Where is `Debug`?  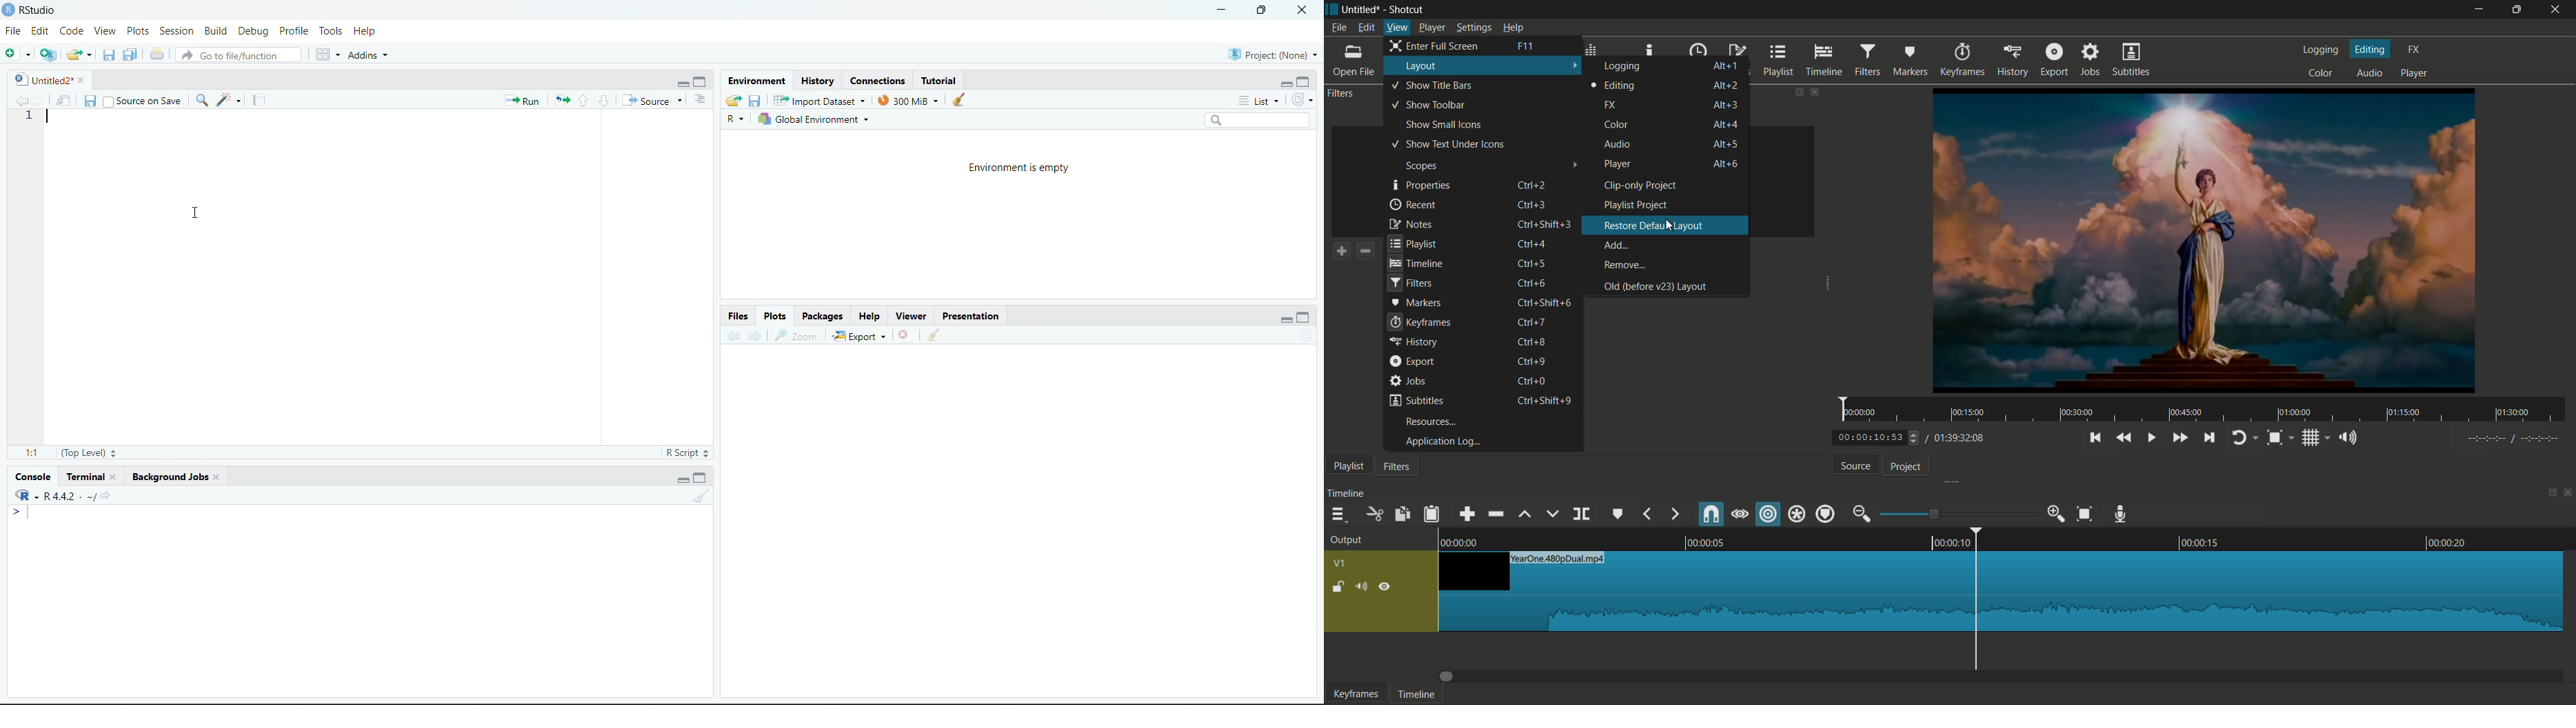 Debug is located at coordinates (253, 31).